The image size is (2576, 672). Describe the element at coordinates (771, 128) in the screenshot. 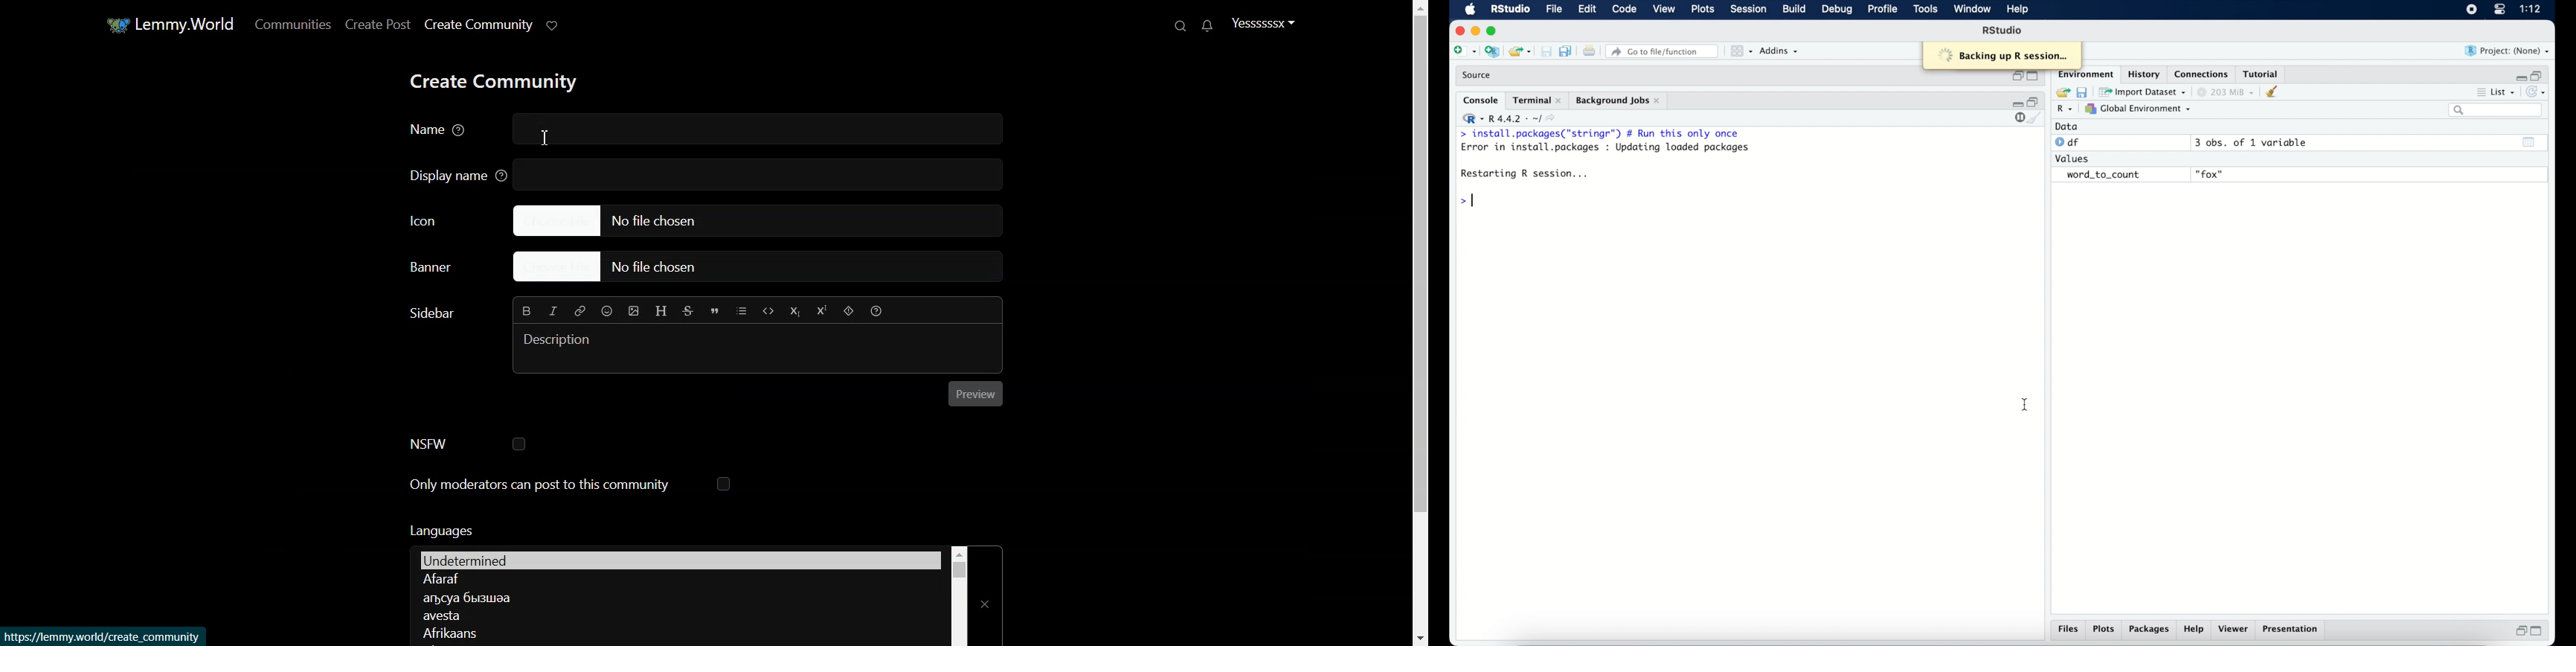

I see `write name` at that location.